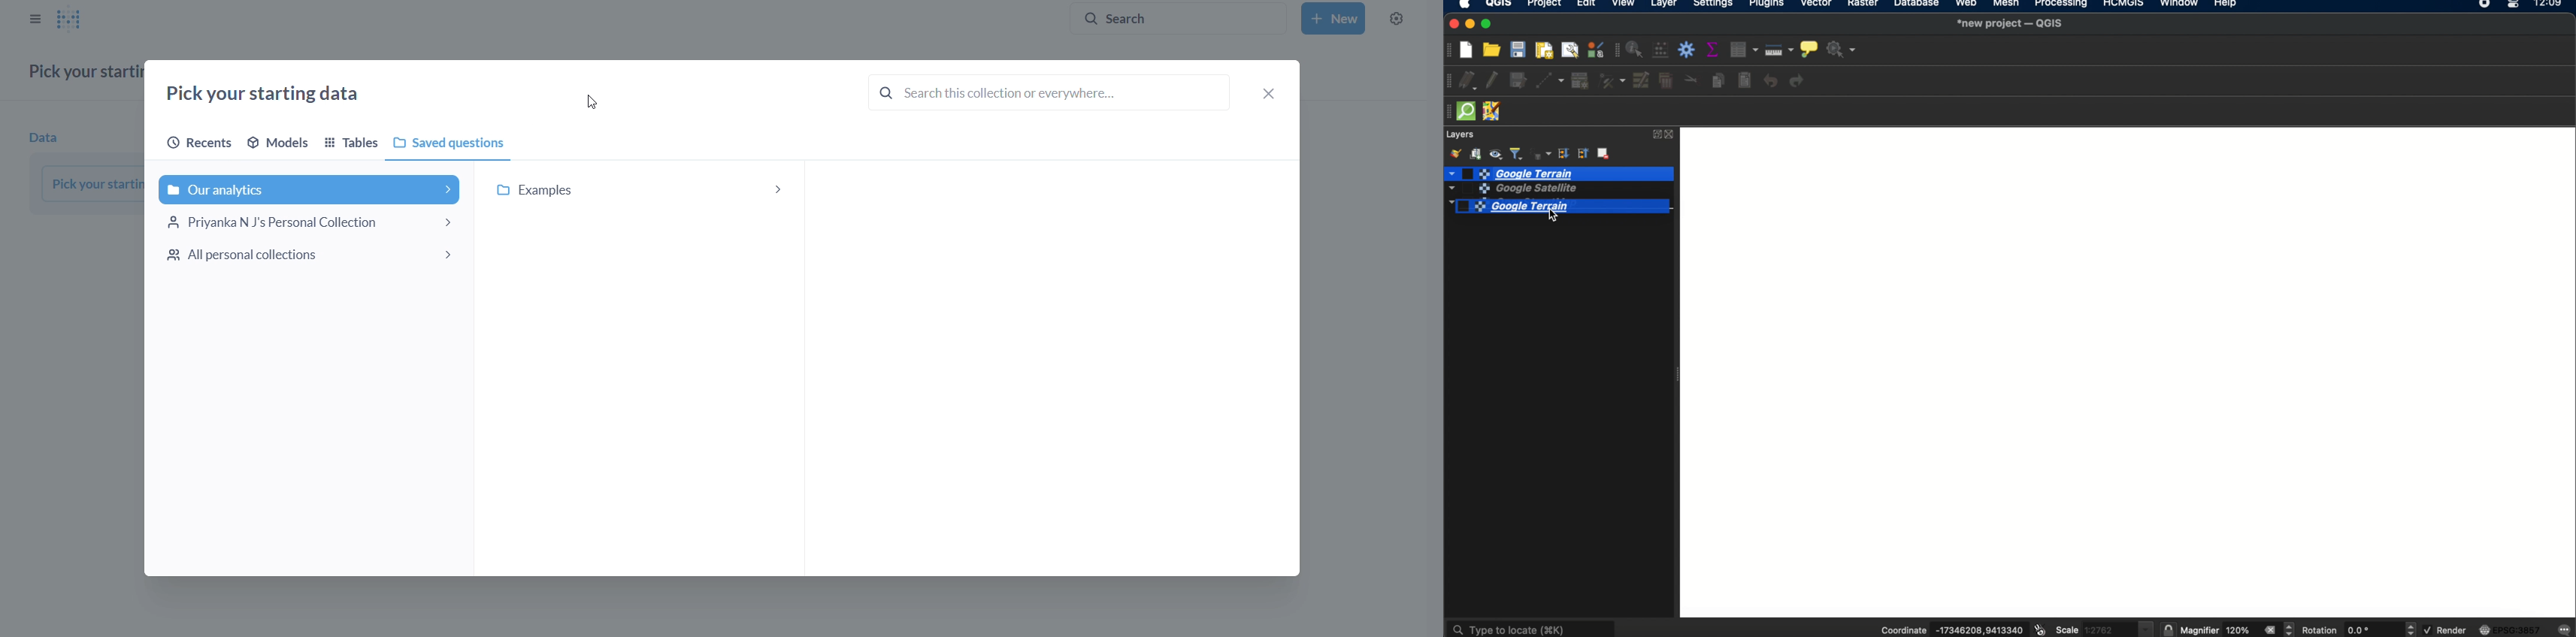 This screenshot has height=644, width=2576. I want to click on expand all, so click(1563, 154).